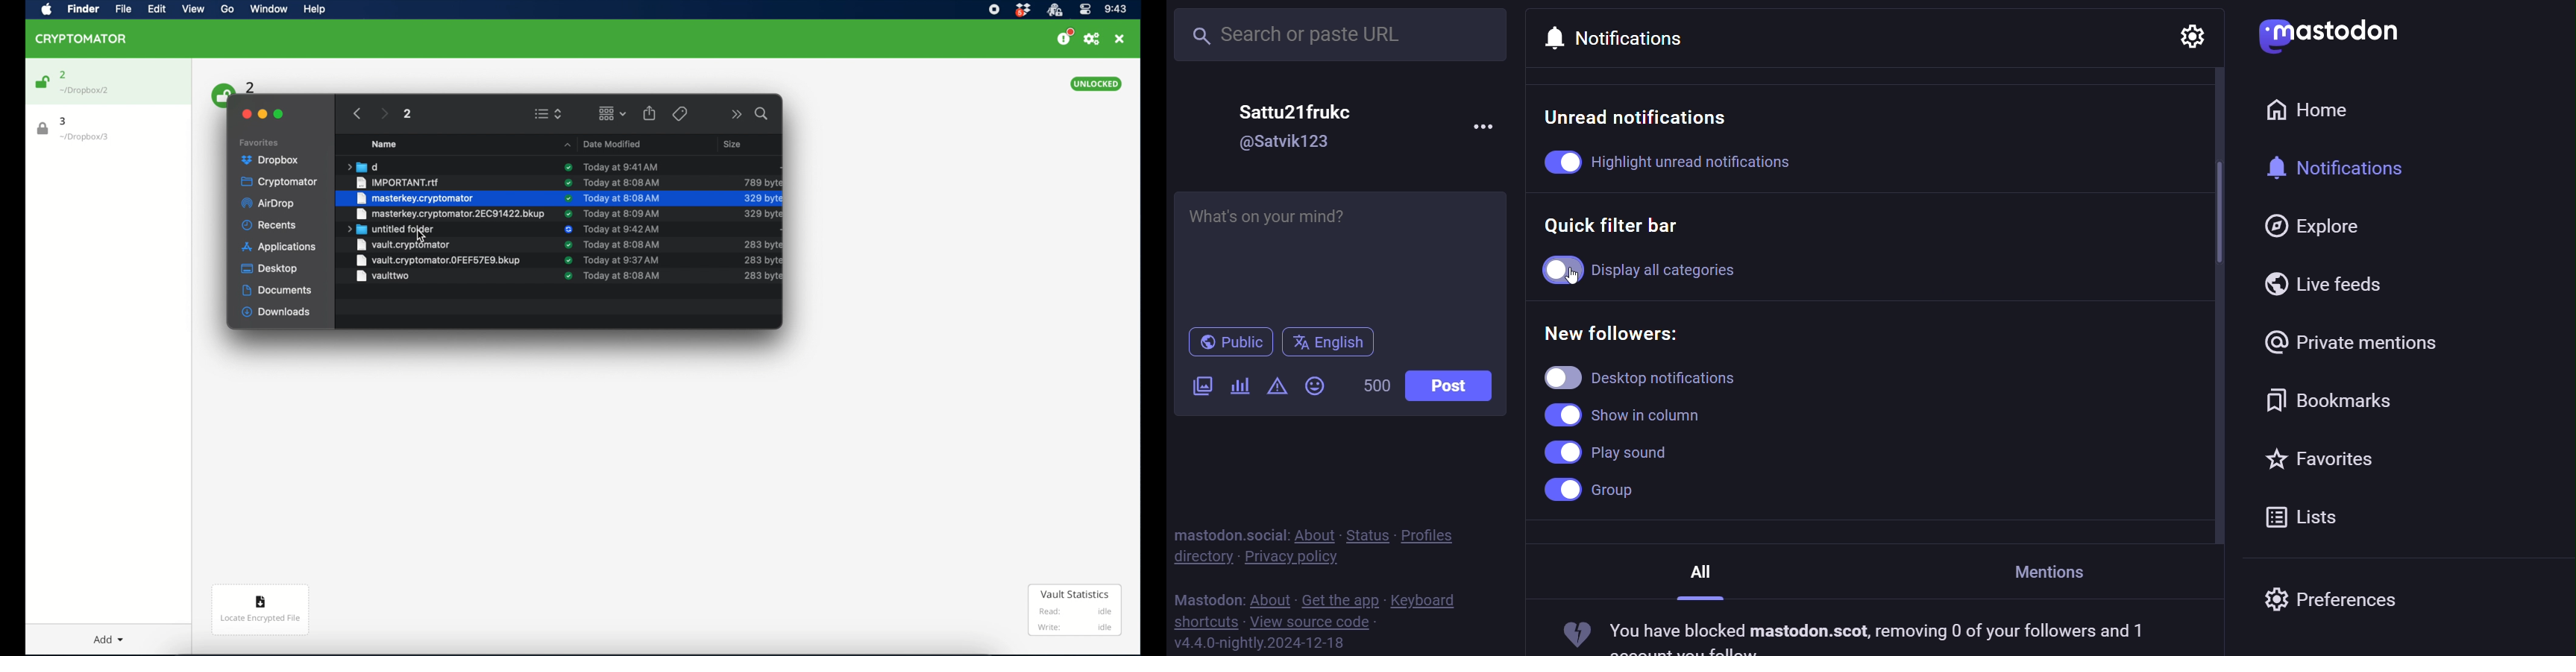 This screenshot has width=2576, height=672. I want to click on screen recorder icon, so click(994, 10).